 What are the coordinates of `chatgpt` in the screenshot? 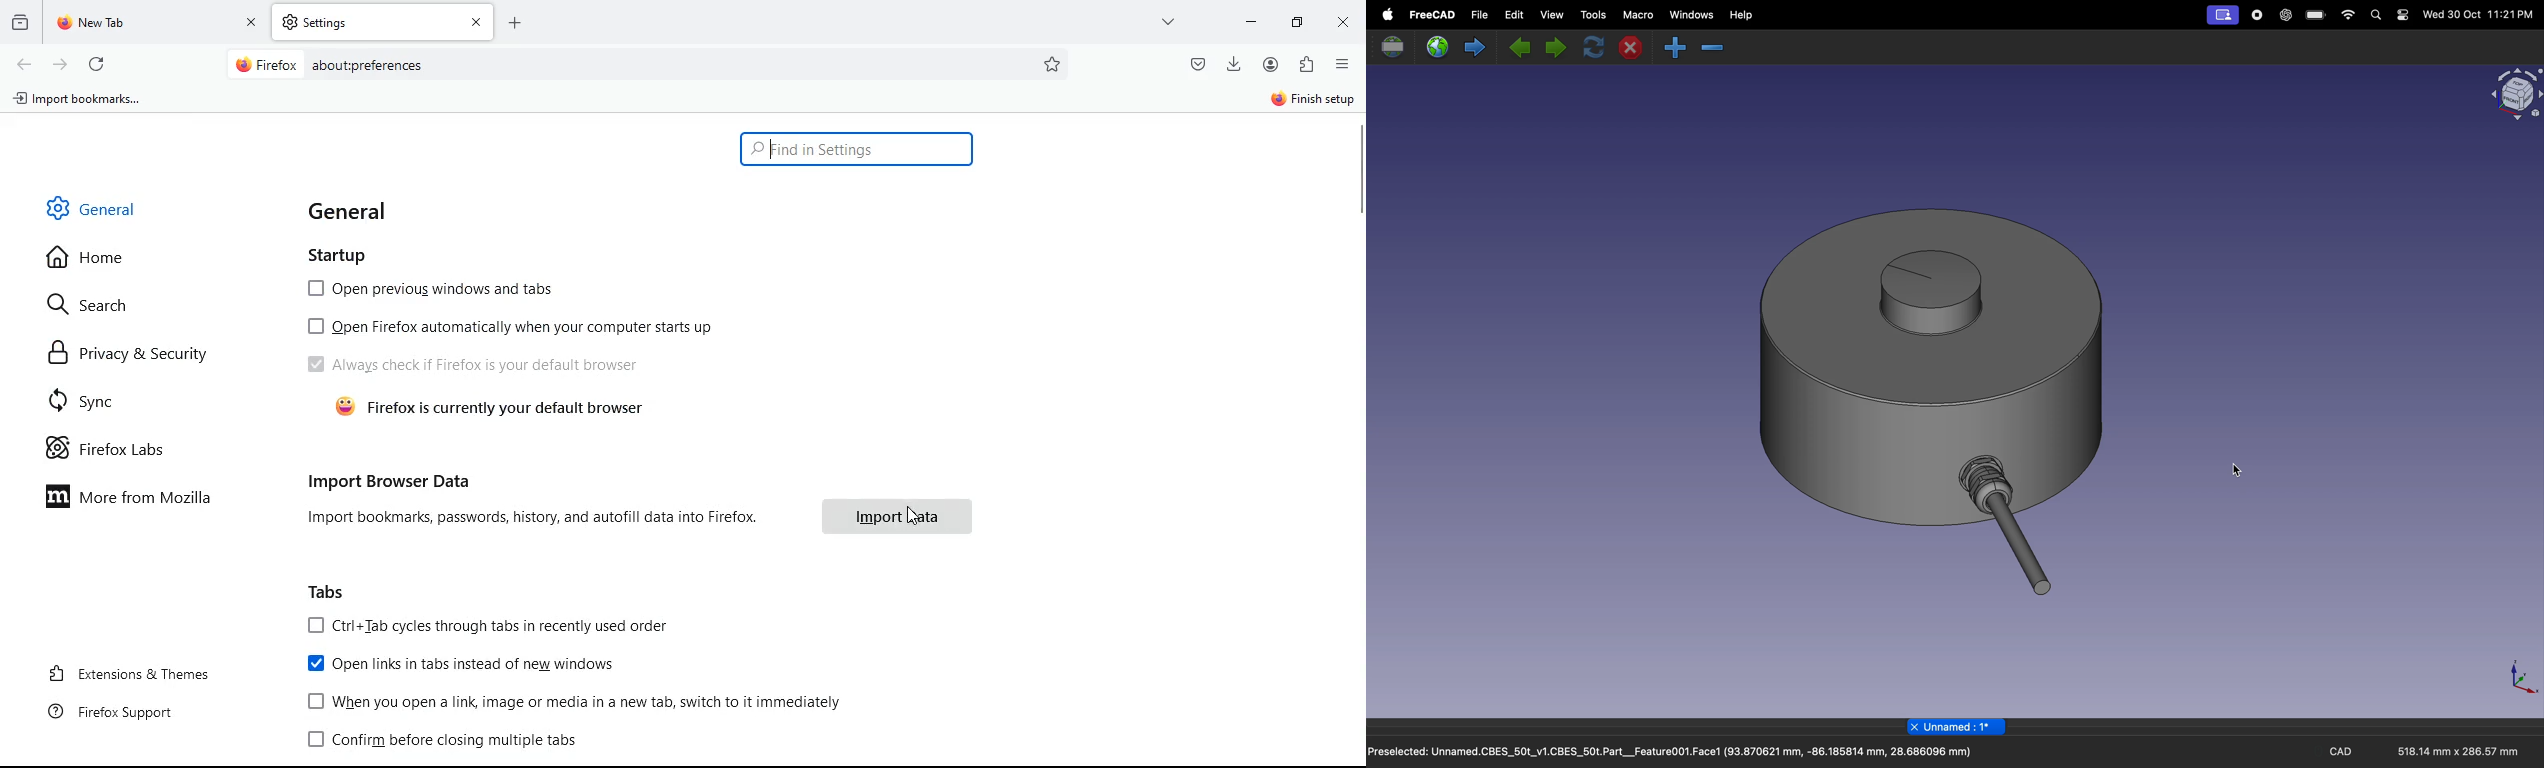 It's located at (2283, 15).